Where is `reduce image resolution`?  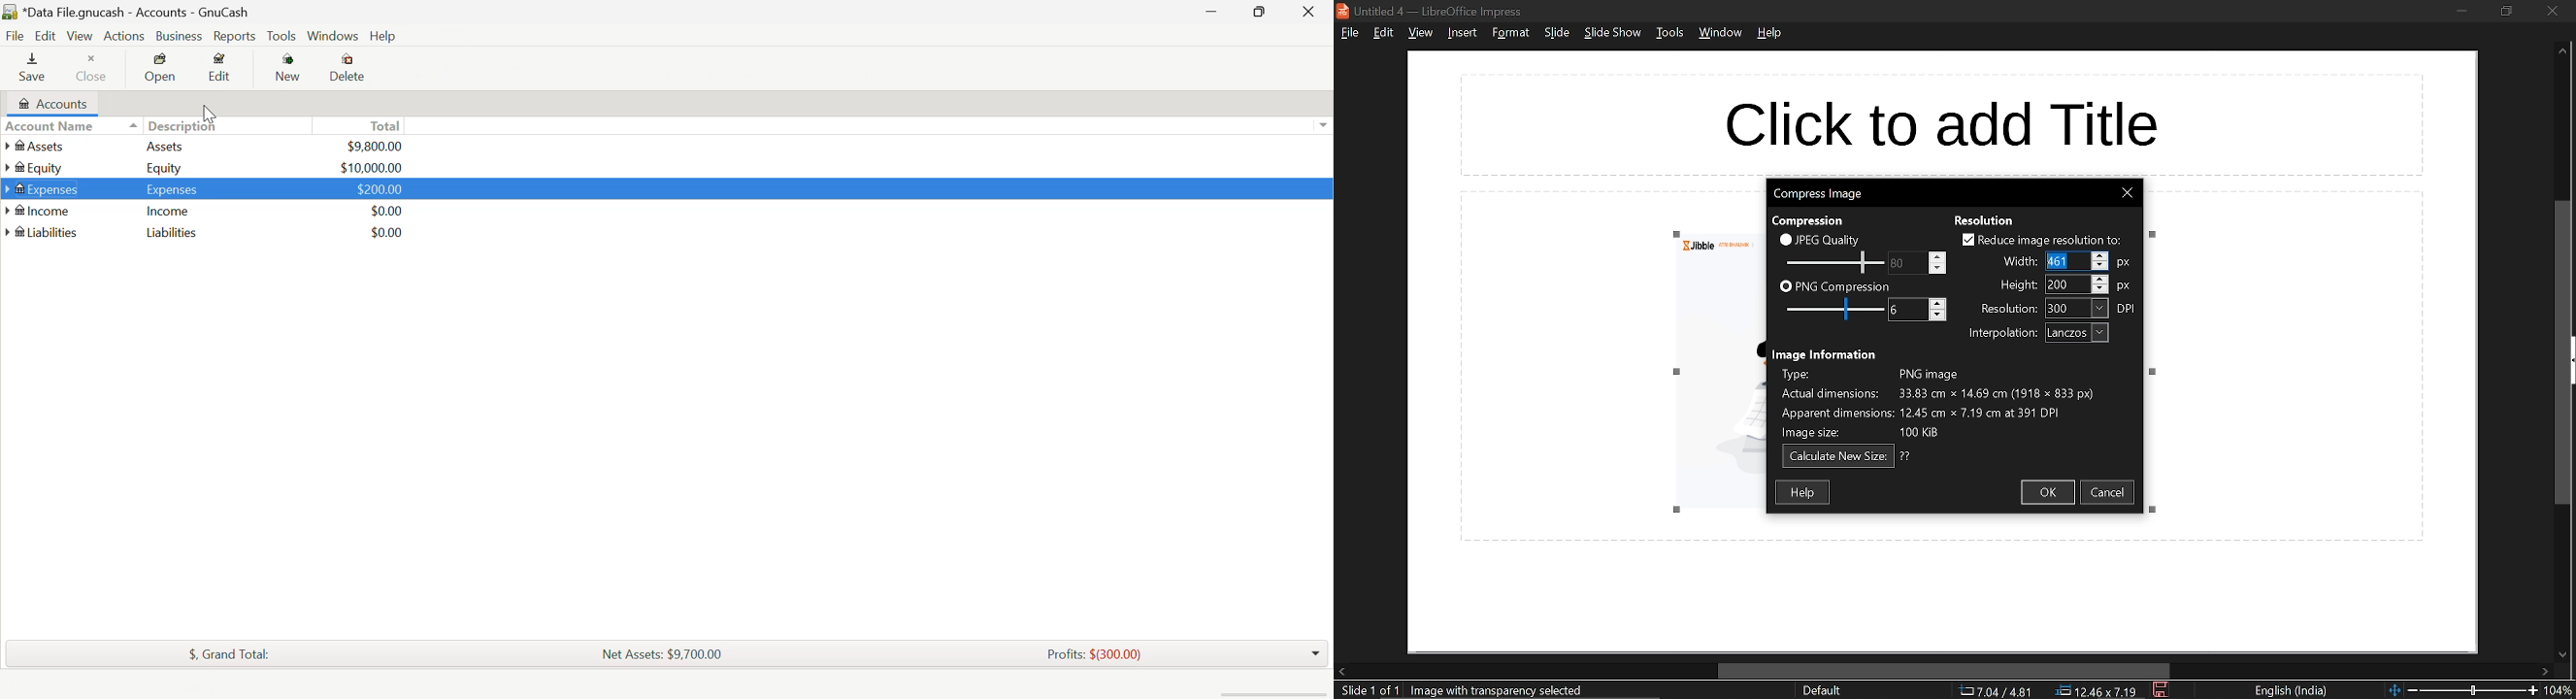
reduce image resolution is located at coordinates (2052, 240).